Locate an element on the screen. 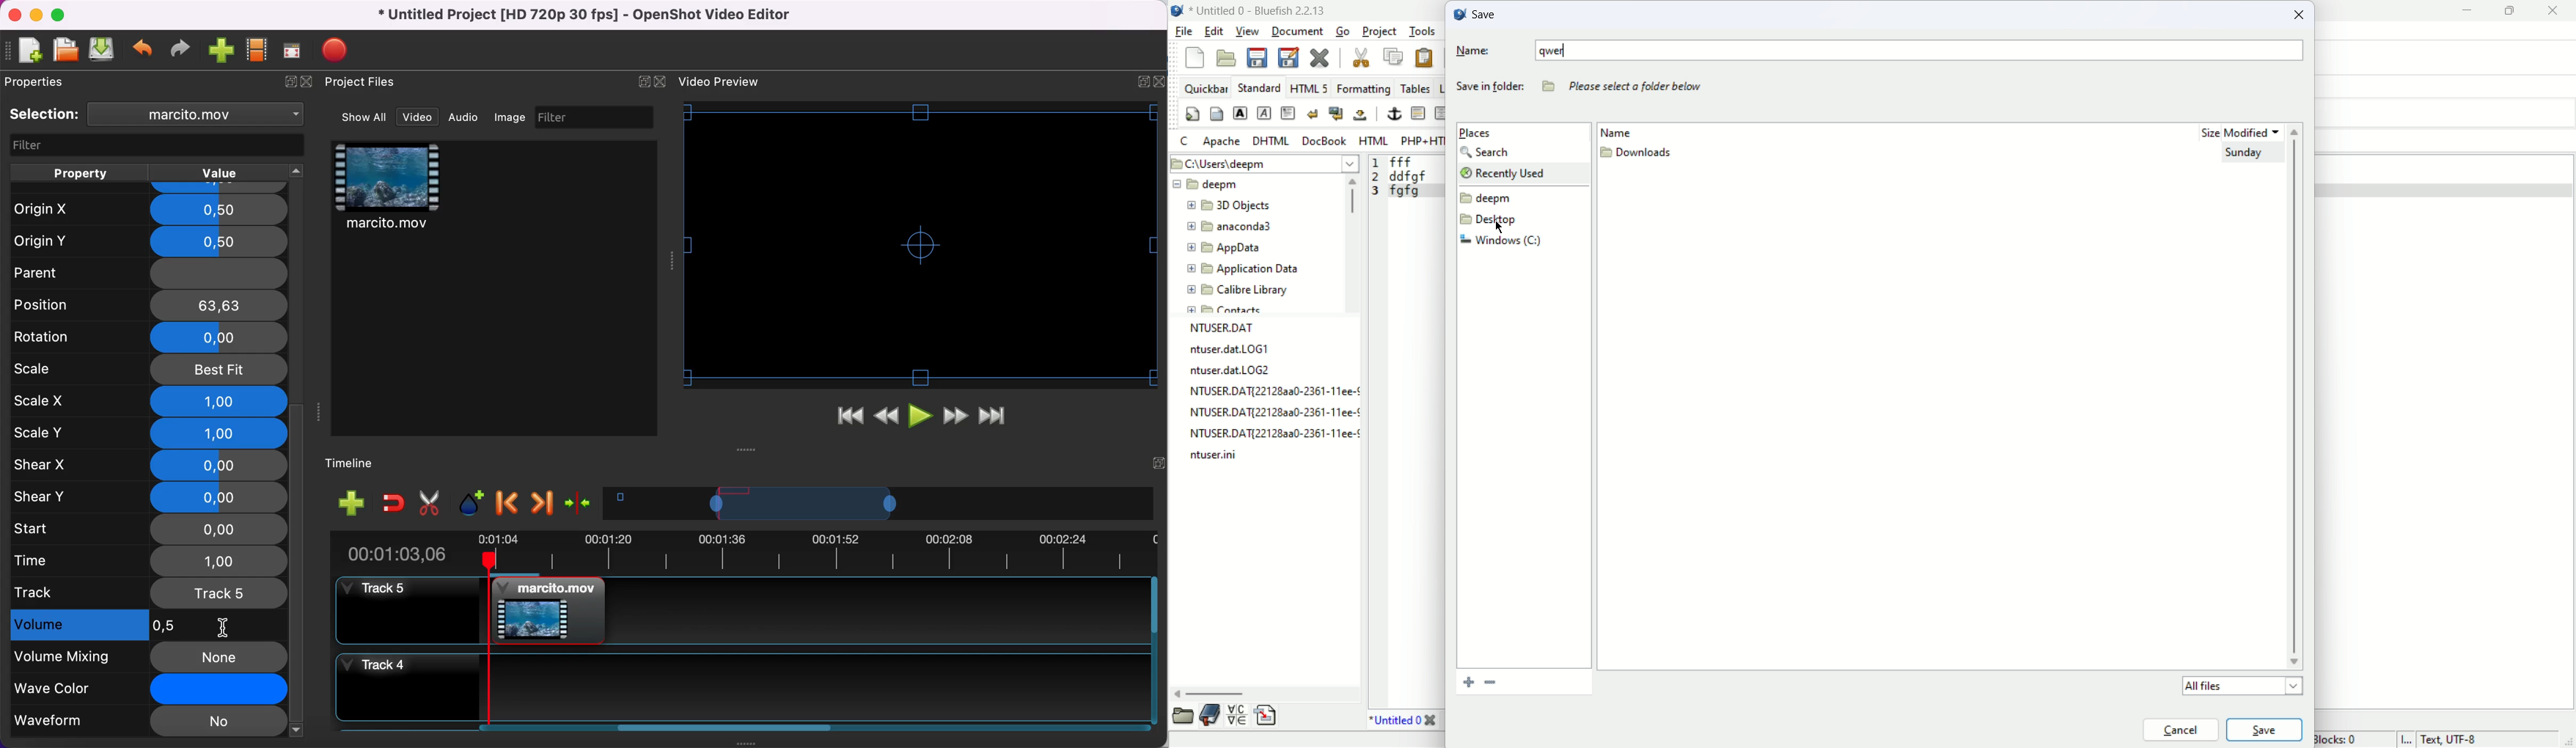 The height and width of the screenshot is (756, 2576). tools is located at coordinates (1421, 32).